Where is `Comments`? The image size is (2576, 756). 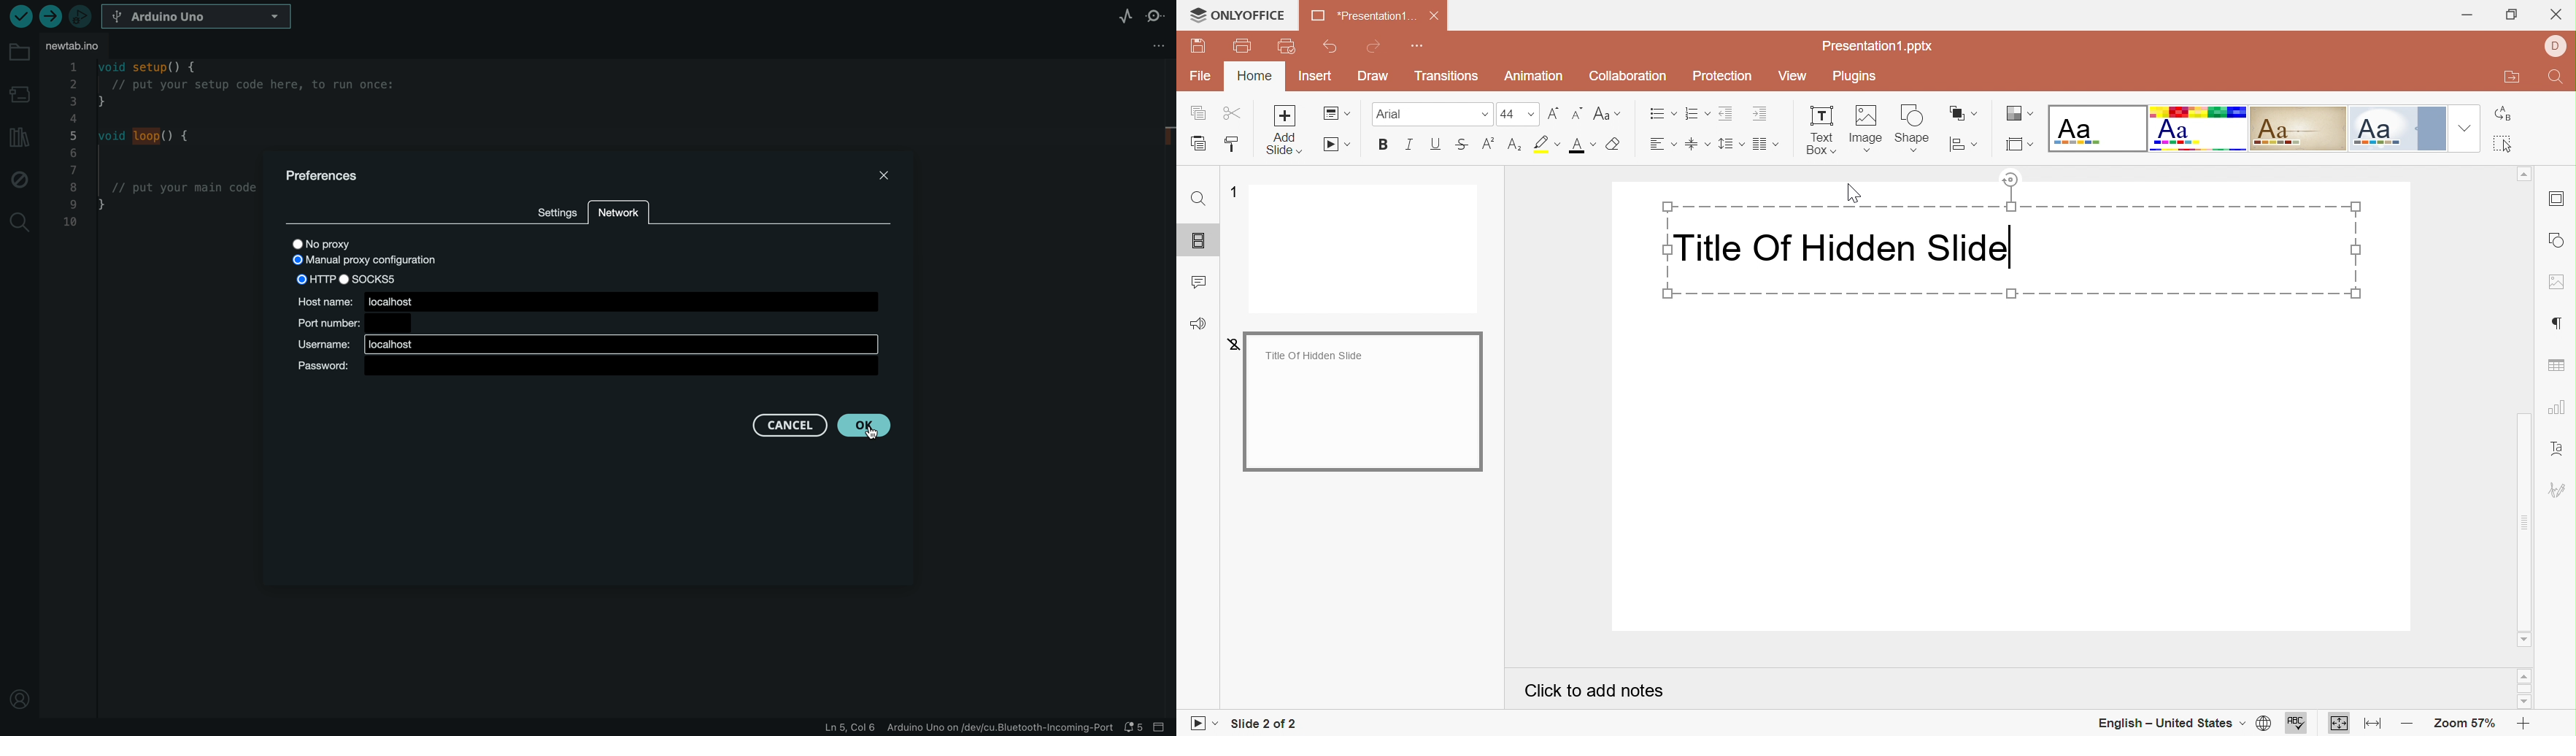 Comments is located at coordinates (1201, 281).